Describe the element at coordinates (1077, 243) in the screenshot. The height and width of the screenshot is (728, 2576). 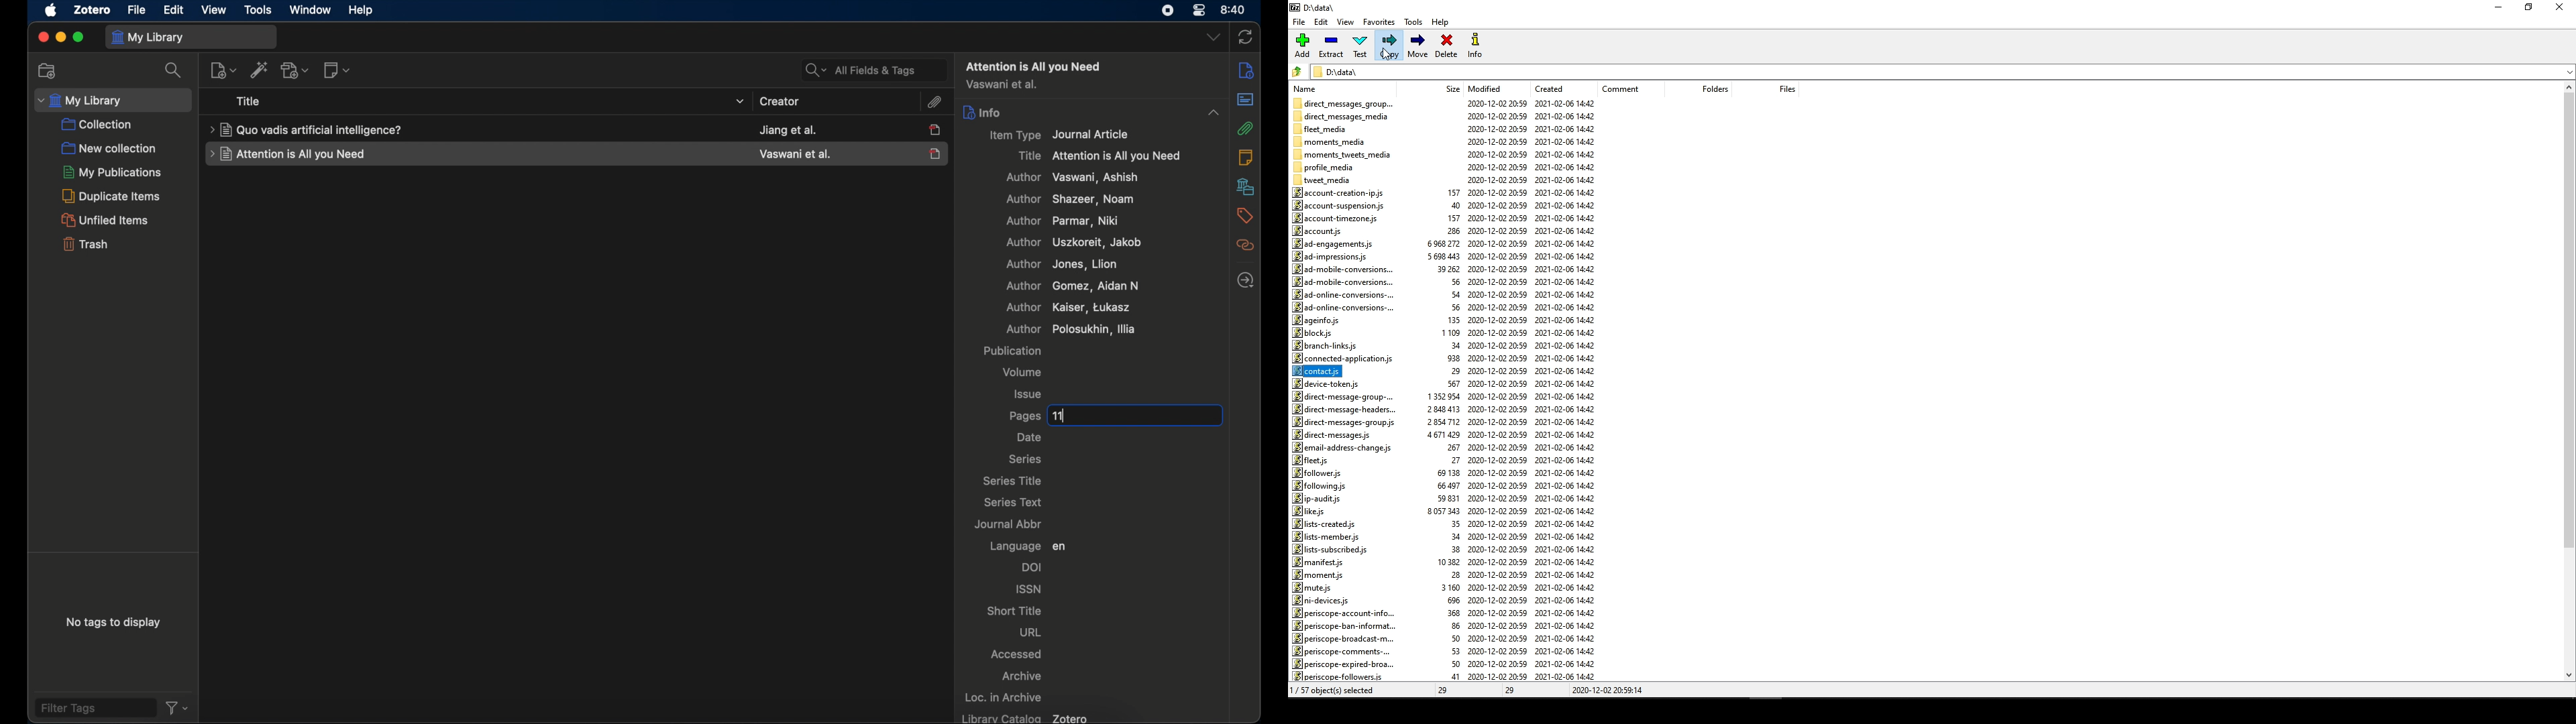
I see `author, uszkoreit, jacob` at that location.